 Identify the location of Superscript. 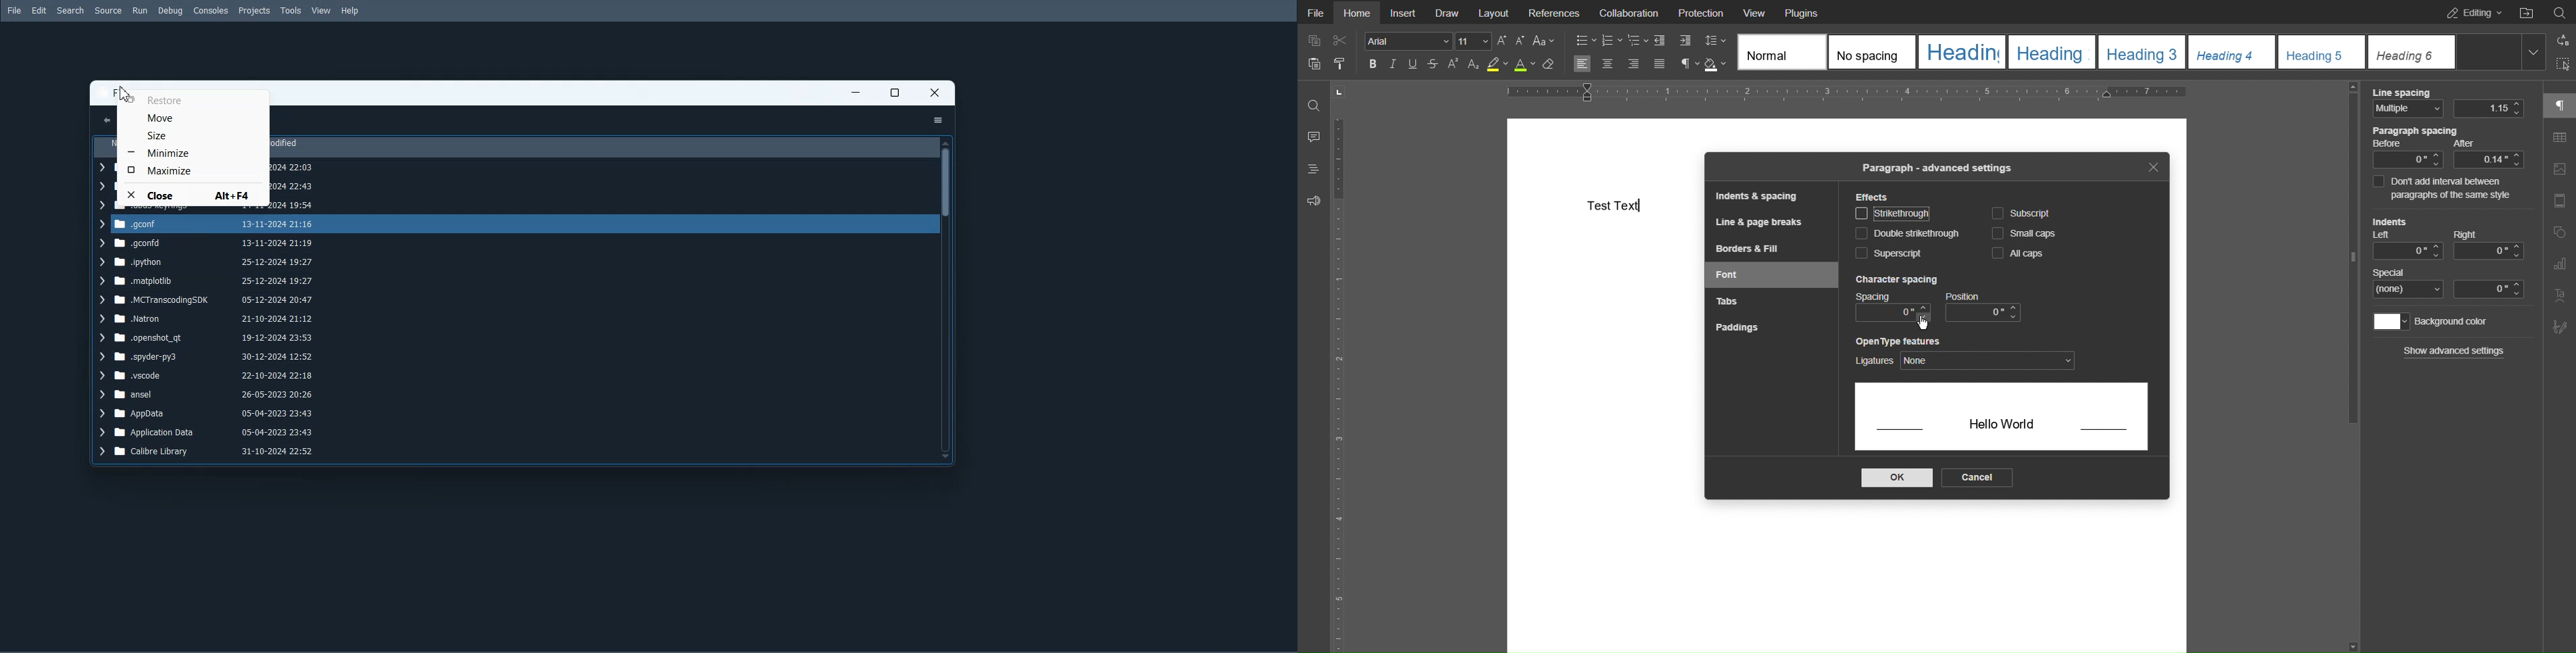
(1890, 253).